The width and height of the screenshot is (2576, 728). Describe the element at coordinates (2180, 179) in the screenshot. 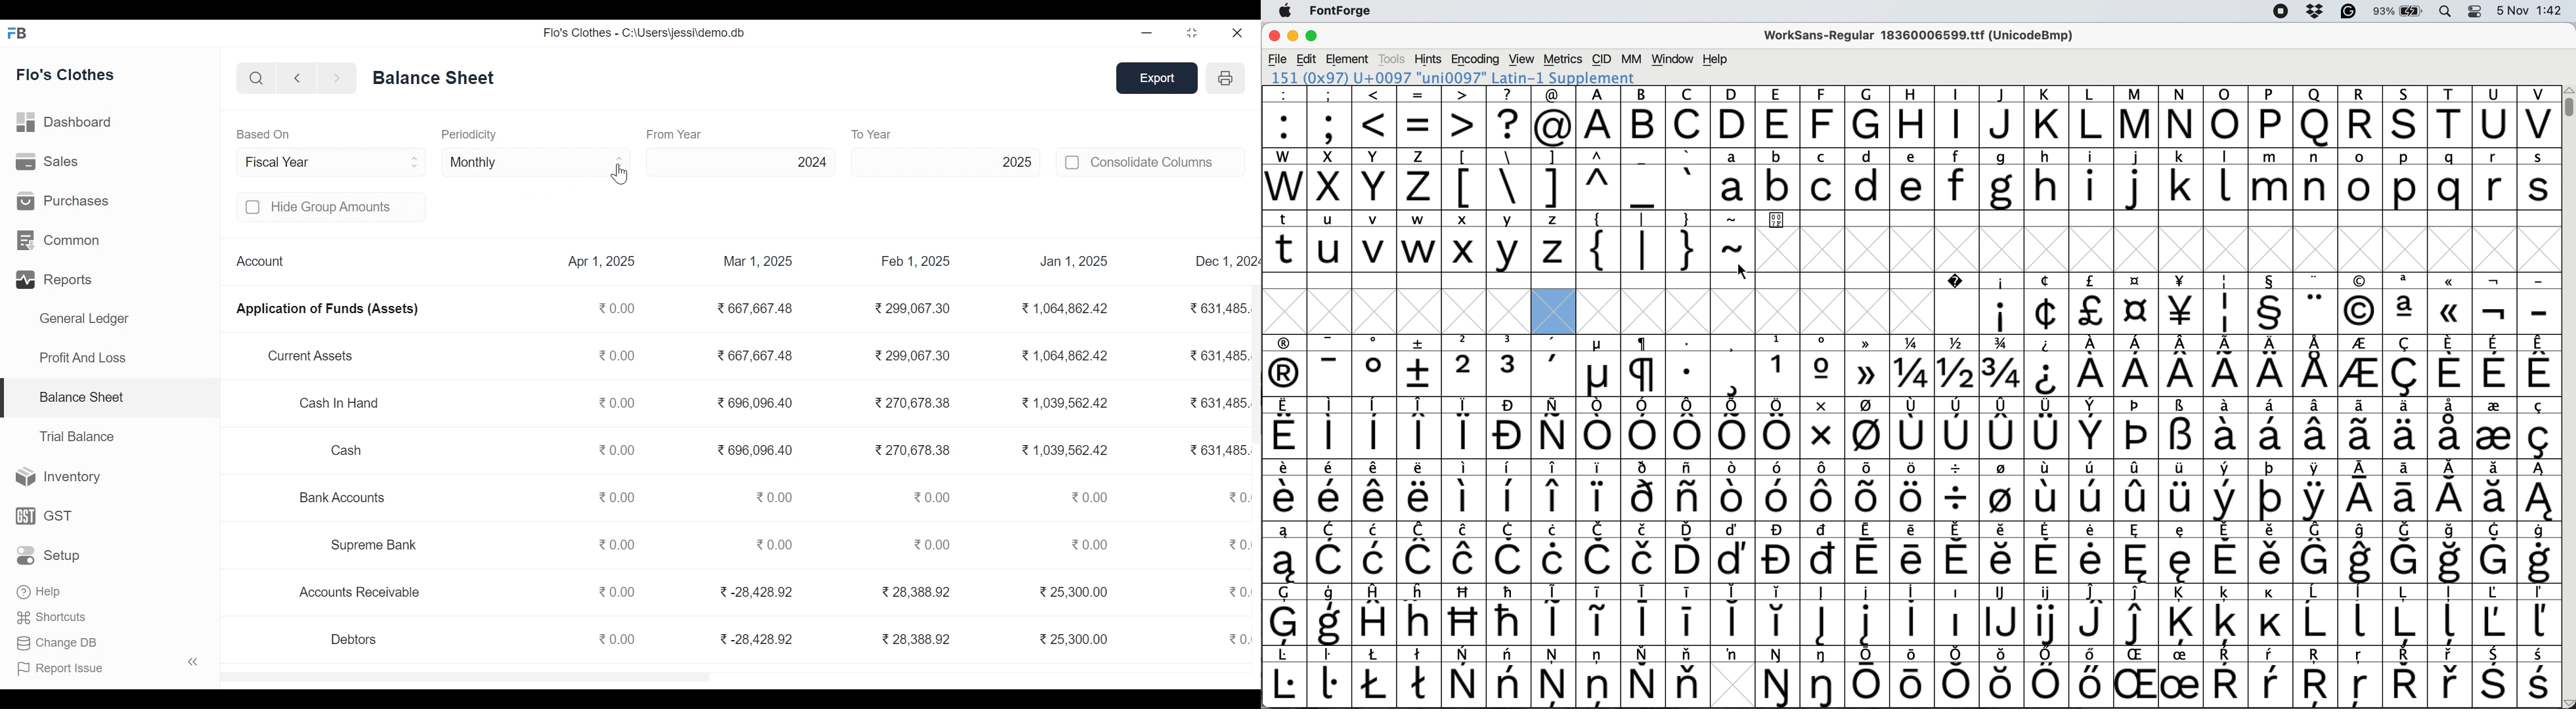

I see `k` at that location.